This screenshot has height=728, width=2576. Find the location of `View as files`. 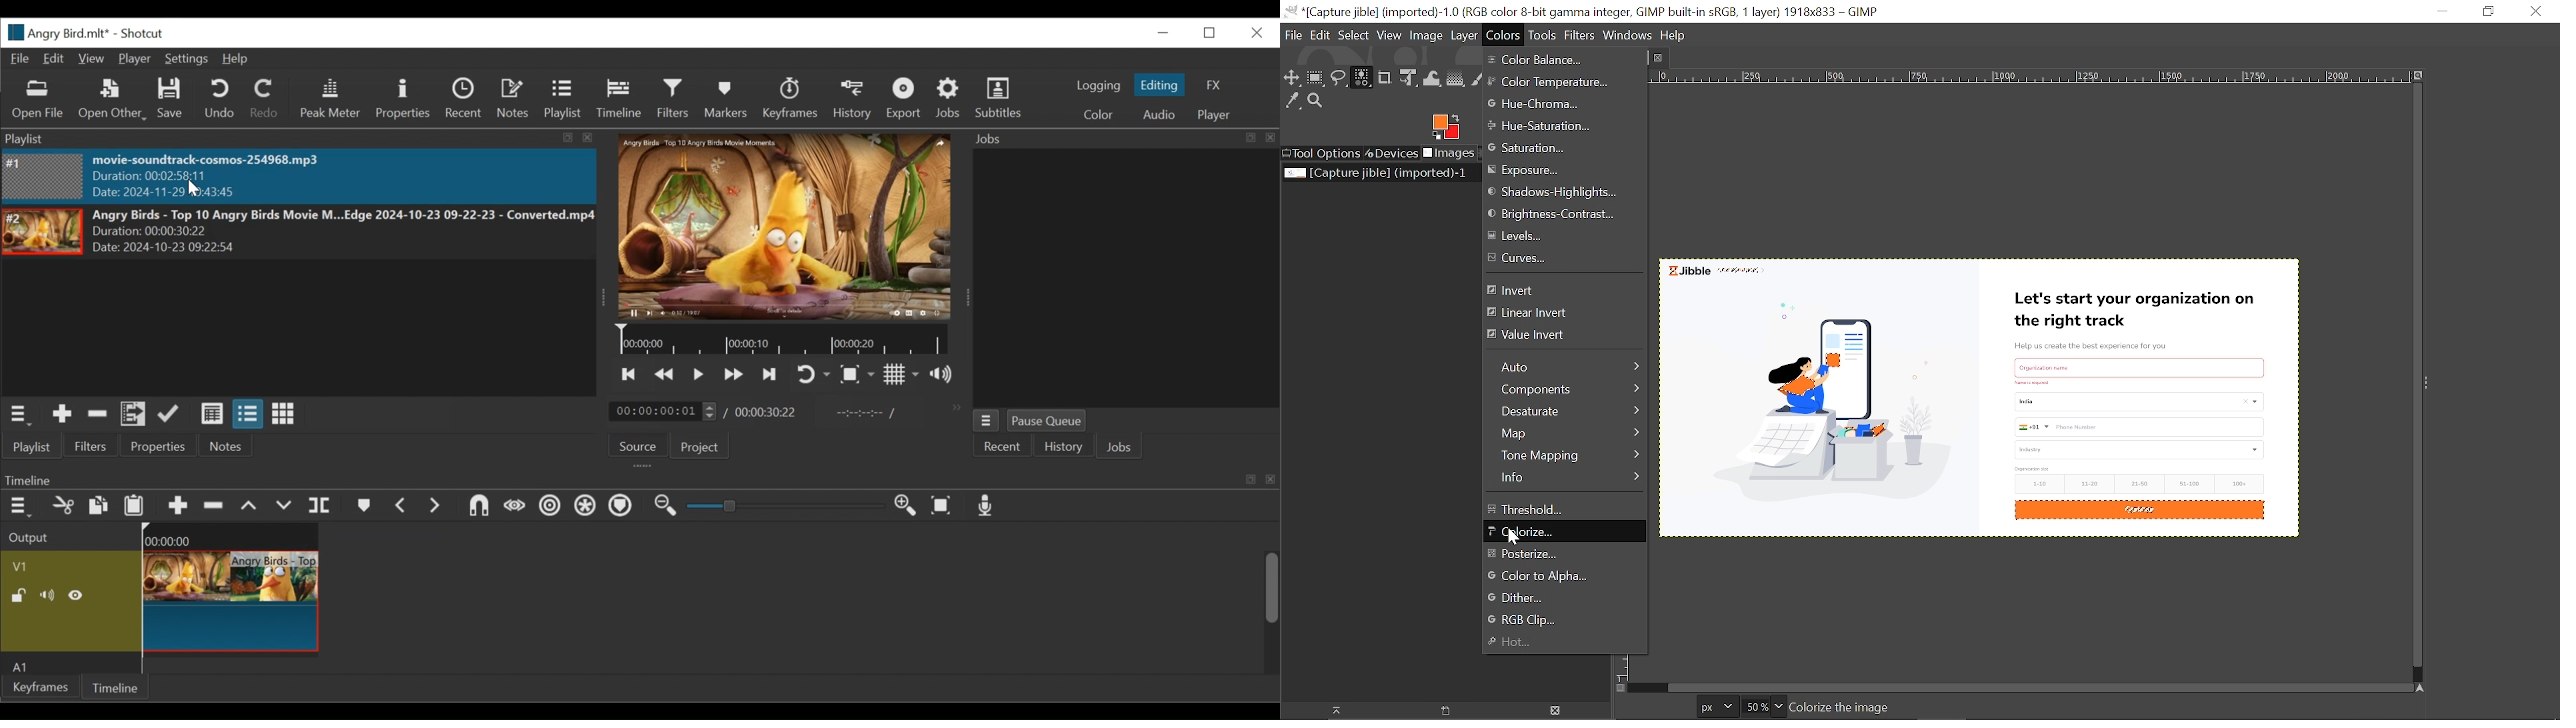

View as files is located at coordinates (247, 415).